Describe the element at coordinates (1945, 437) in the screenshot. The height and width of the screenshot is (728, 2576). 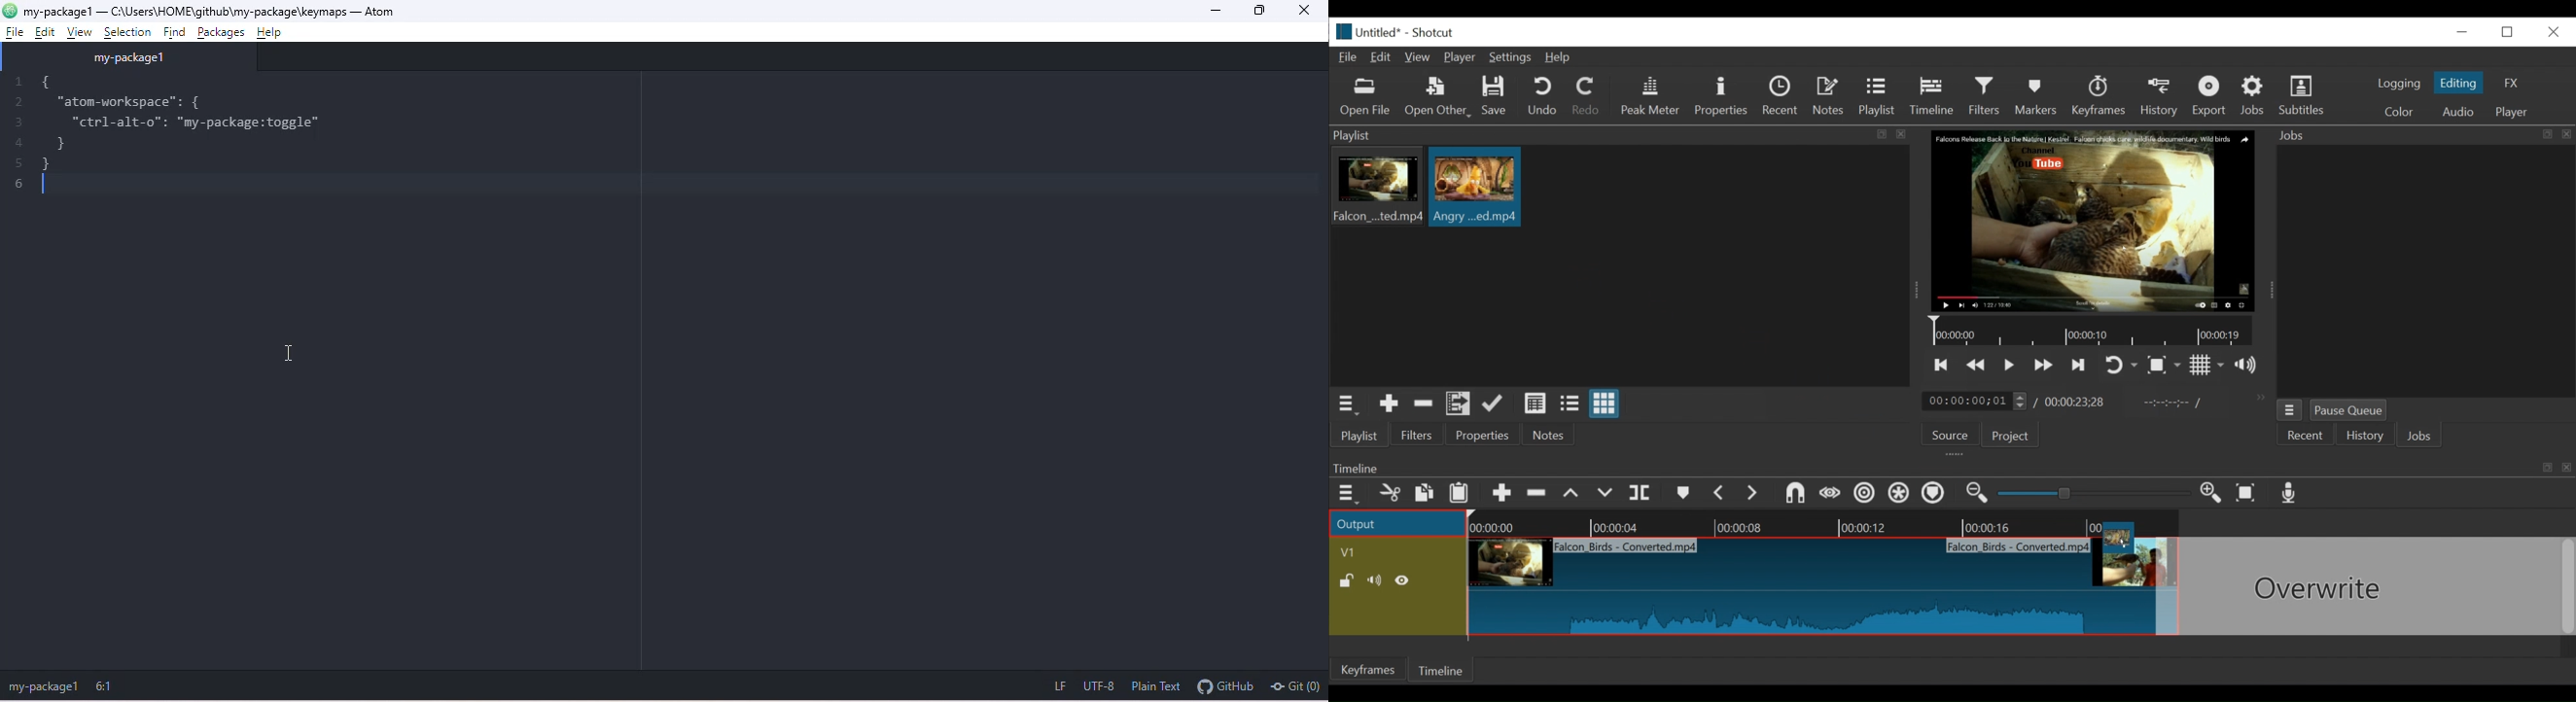
I see `Source` at that location.